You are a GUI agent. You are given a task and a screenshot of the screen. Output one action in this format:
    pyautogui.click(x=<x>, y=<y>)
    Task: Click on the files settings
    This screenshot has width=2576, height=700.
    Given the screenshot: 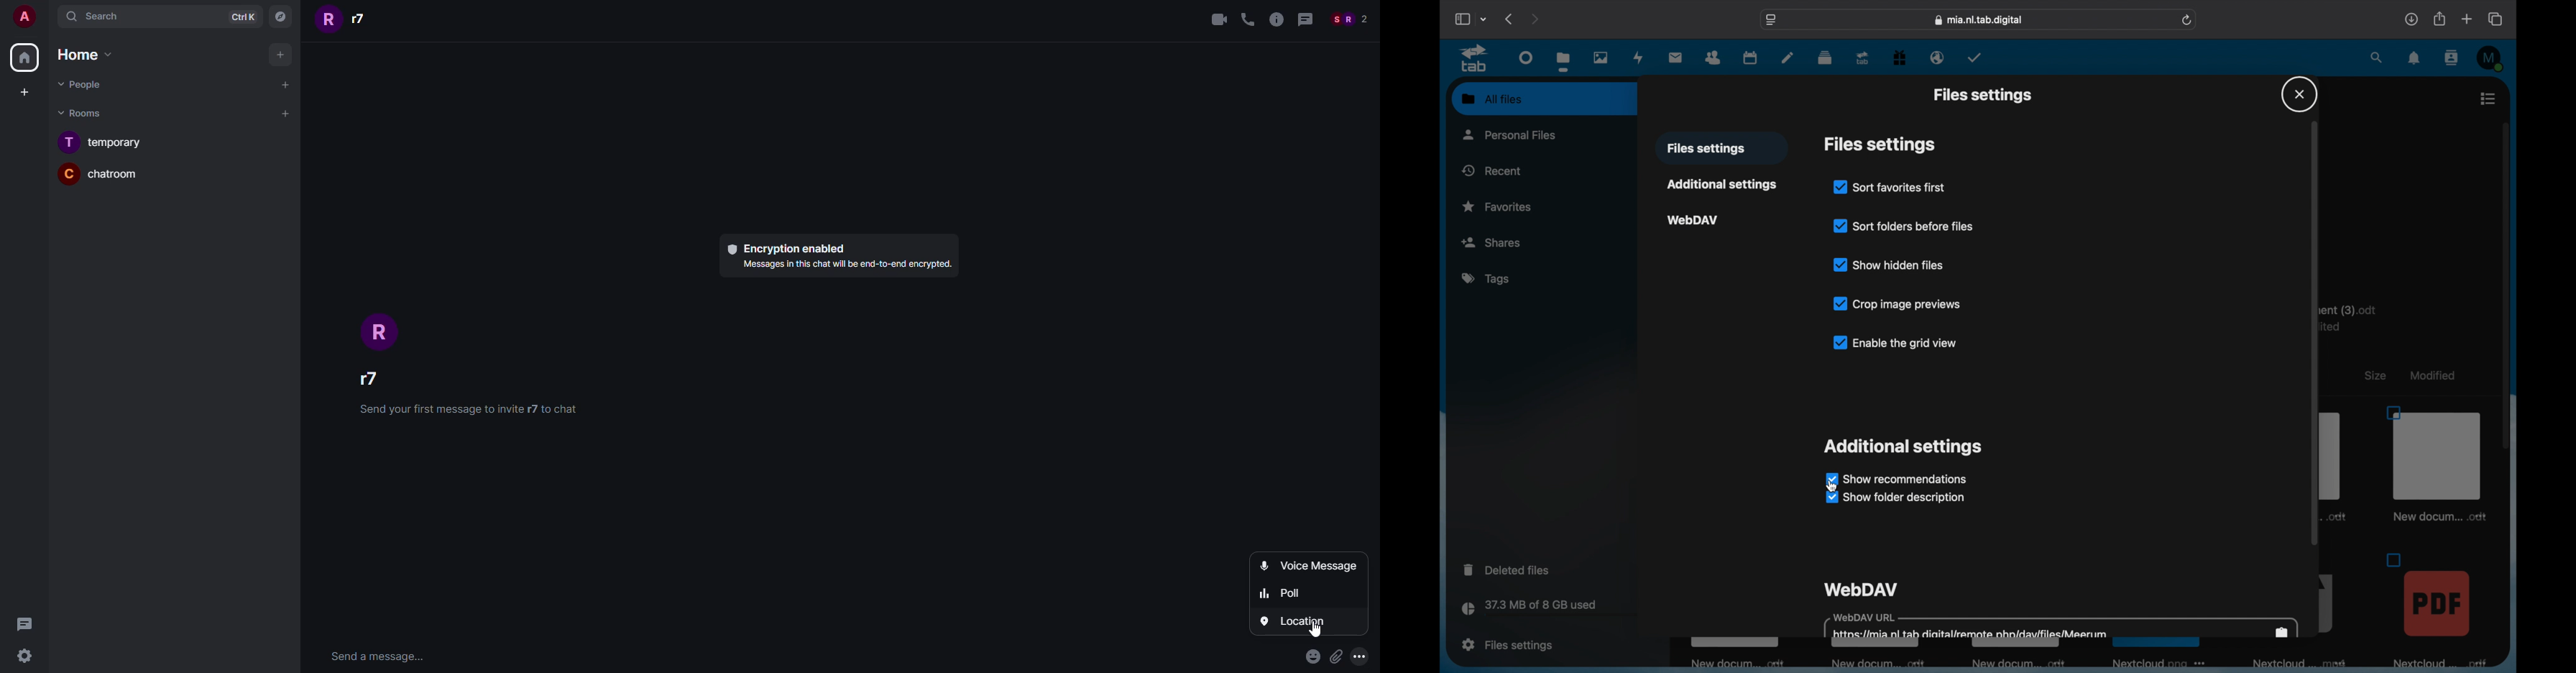 What is the action you would take?
    pyautogui.click(x=1880, y=145)
    